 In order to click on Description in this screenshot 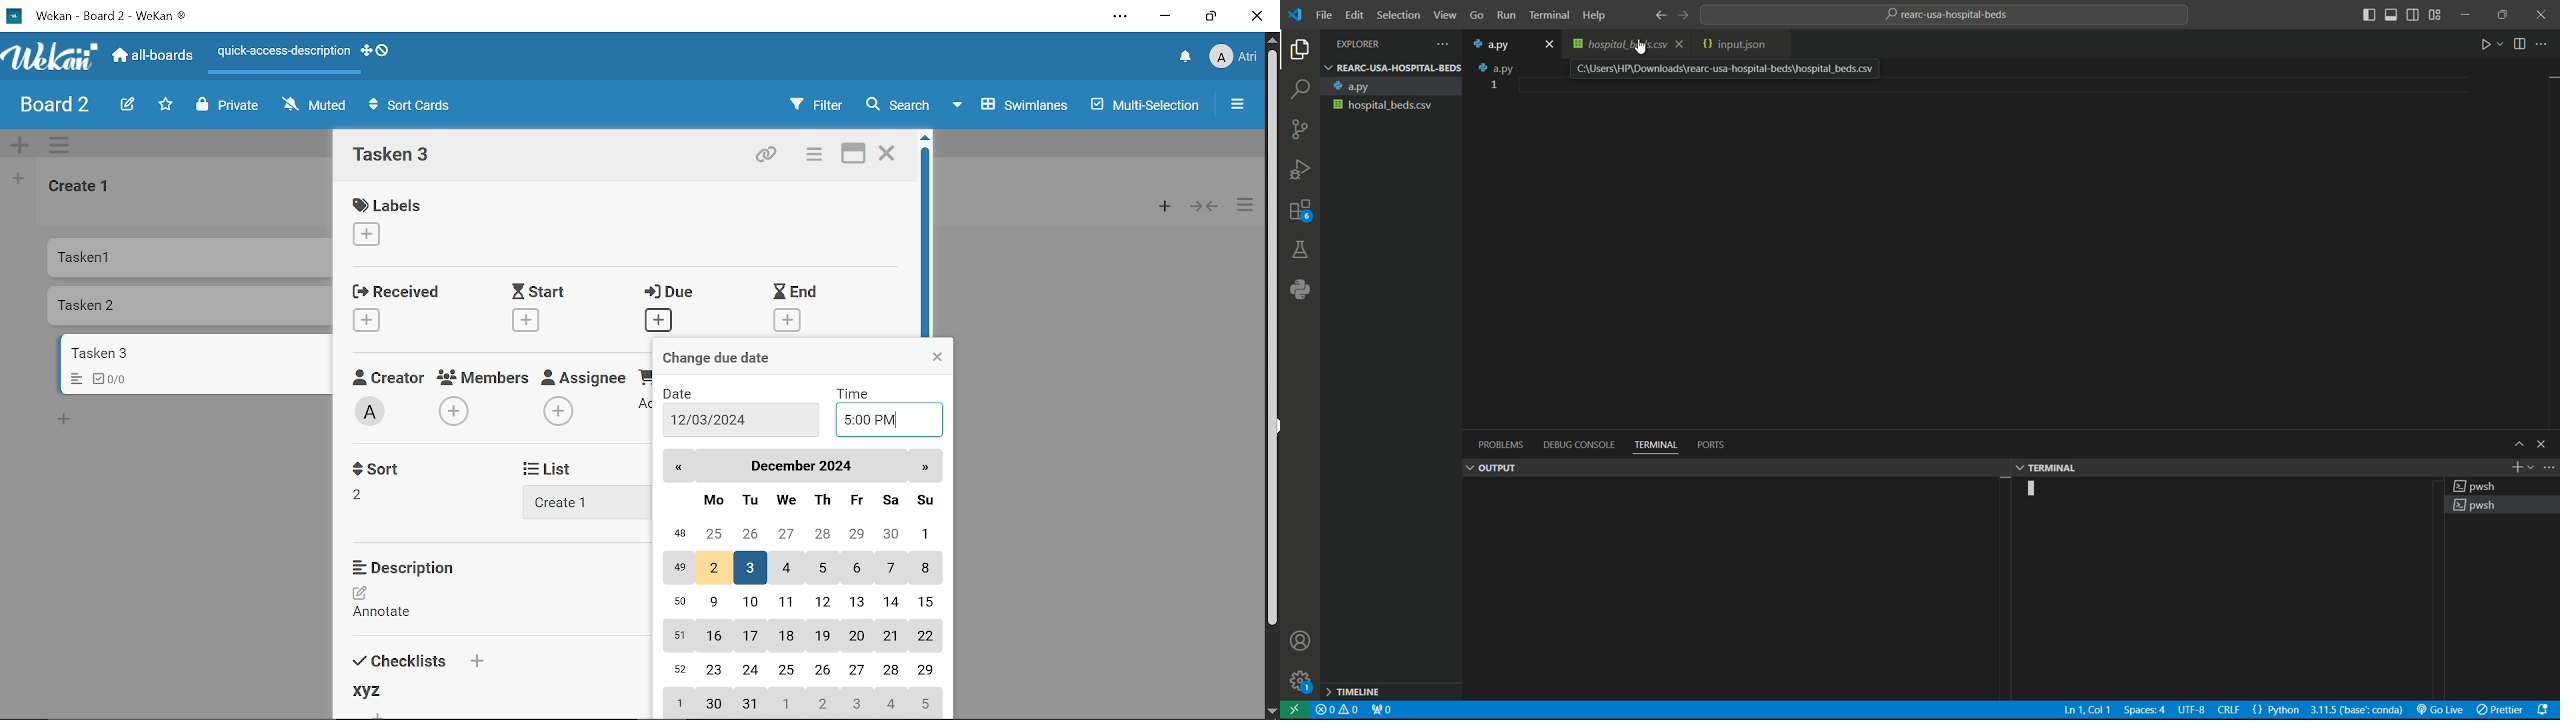, I will do `click(413, 567)`.